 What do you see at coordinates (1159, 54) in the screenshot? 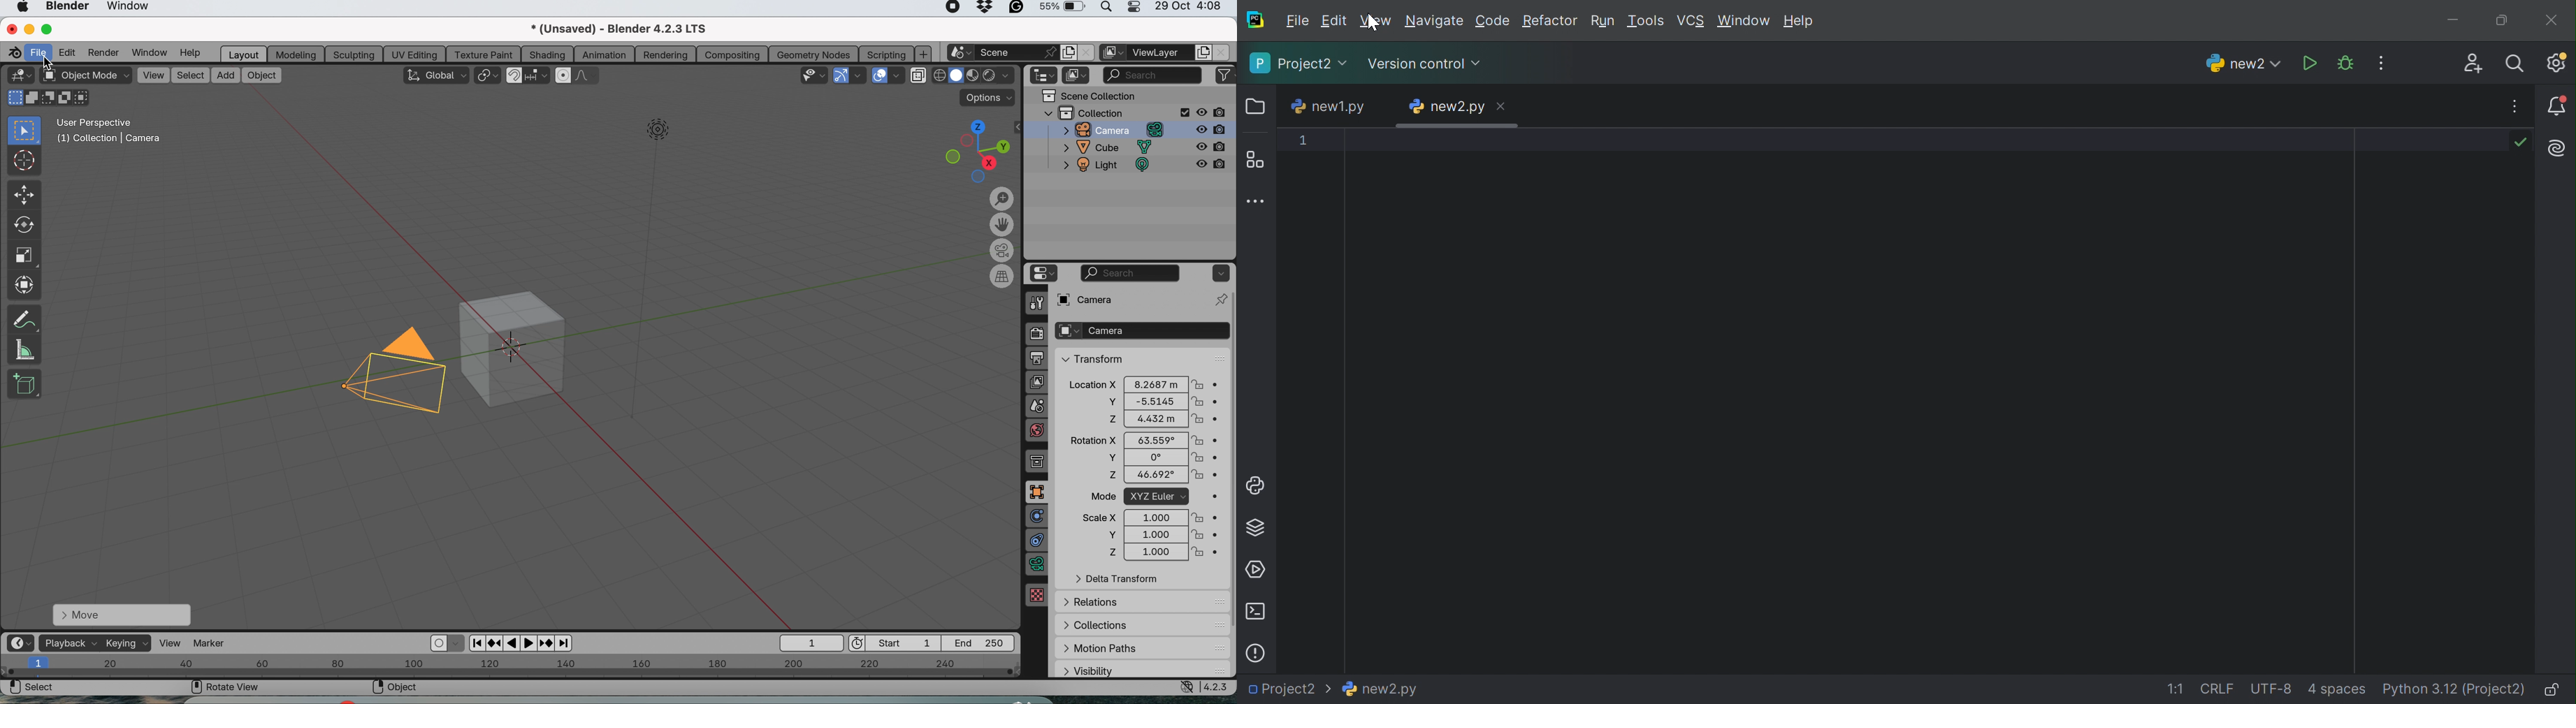
I see `view layer` at bounding box center [1159, 54].